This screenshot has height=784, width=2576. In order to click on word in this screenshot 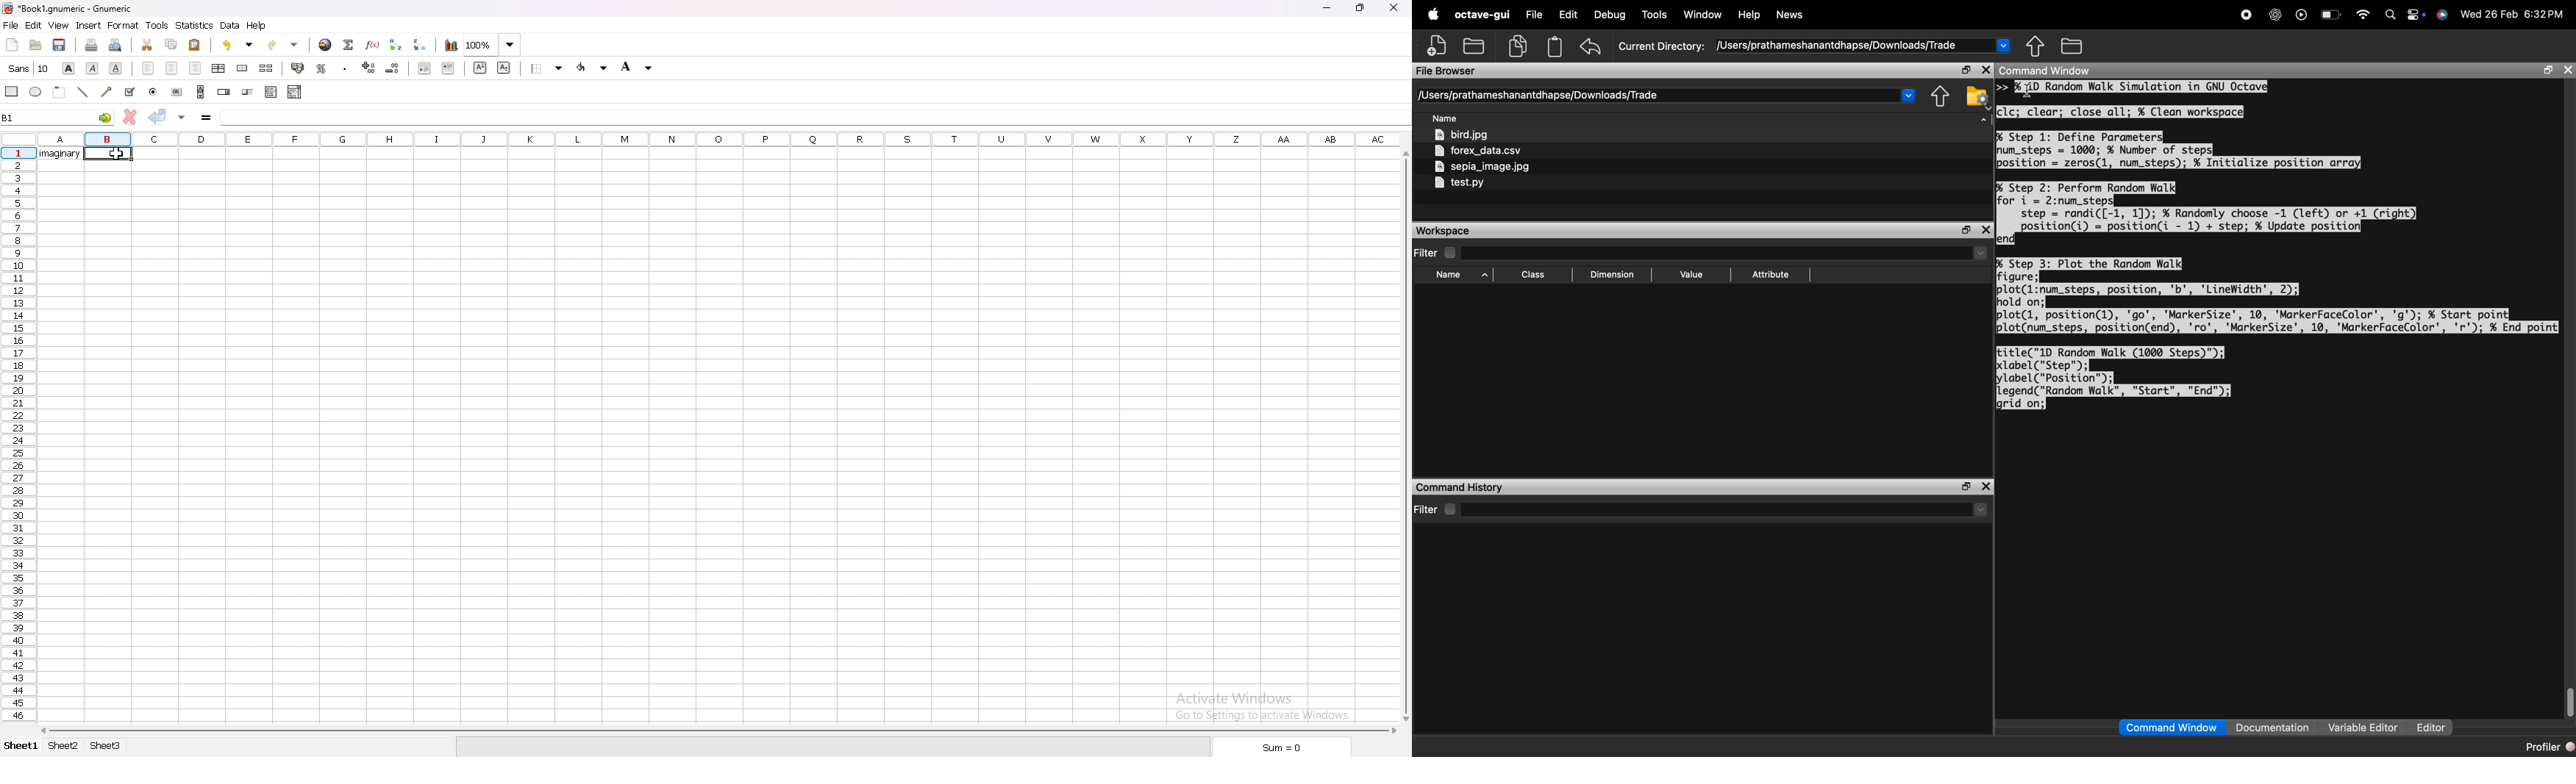, I will do `click(62, 154)`.